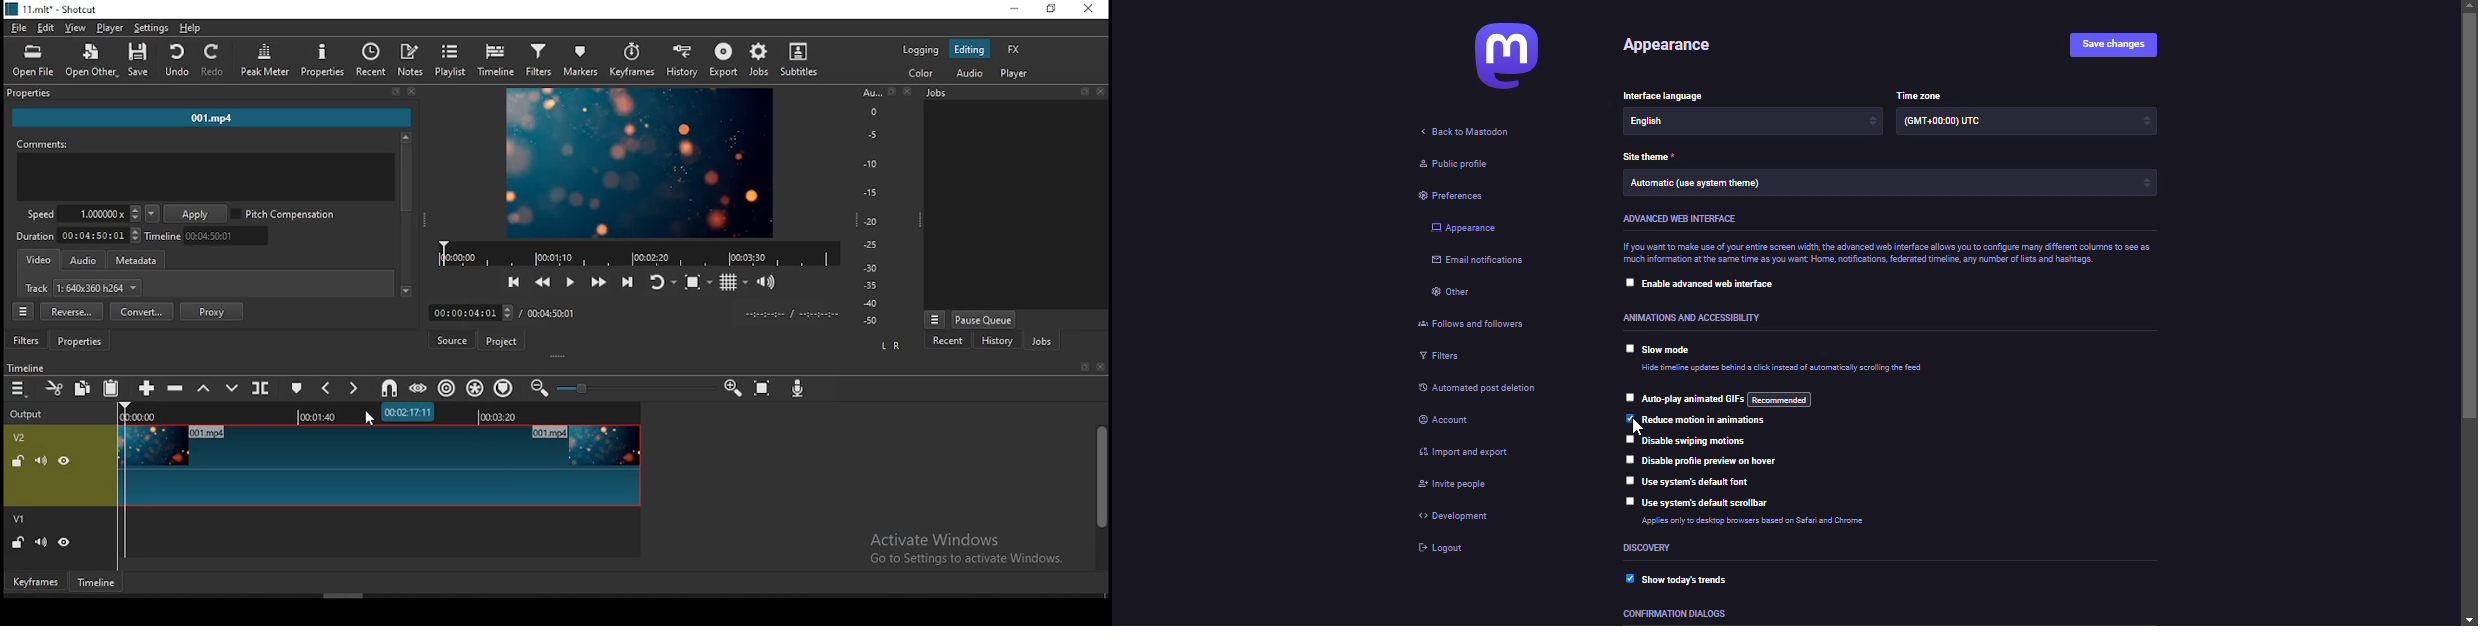  Describe the element at coordinates (736, 282) in the screenshot. I see `toggle grid display on the player` at that location.